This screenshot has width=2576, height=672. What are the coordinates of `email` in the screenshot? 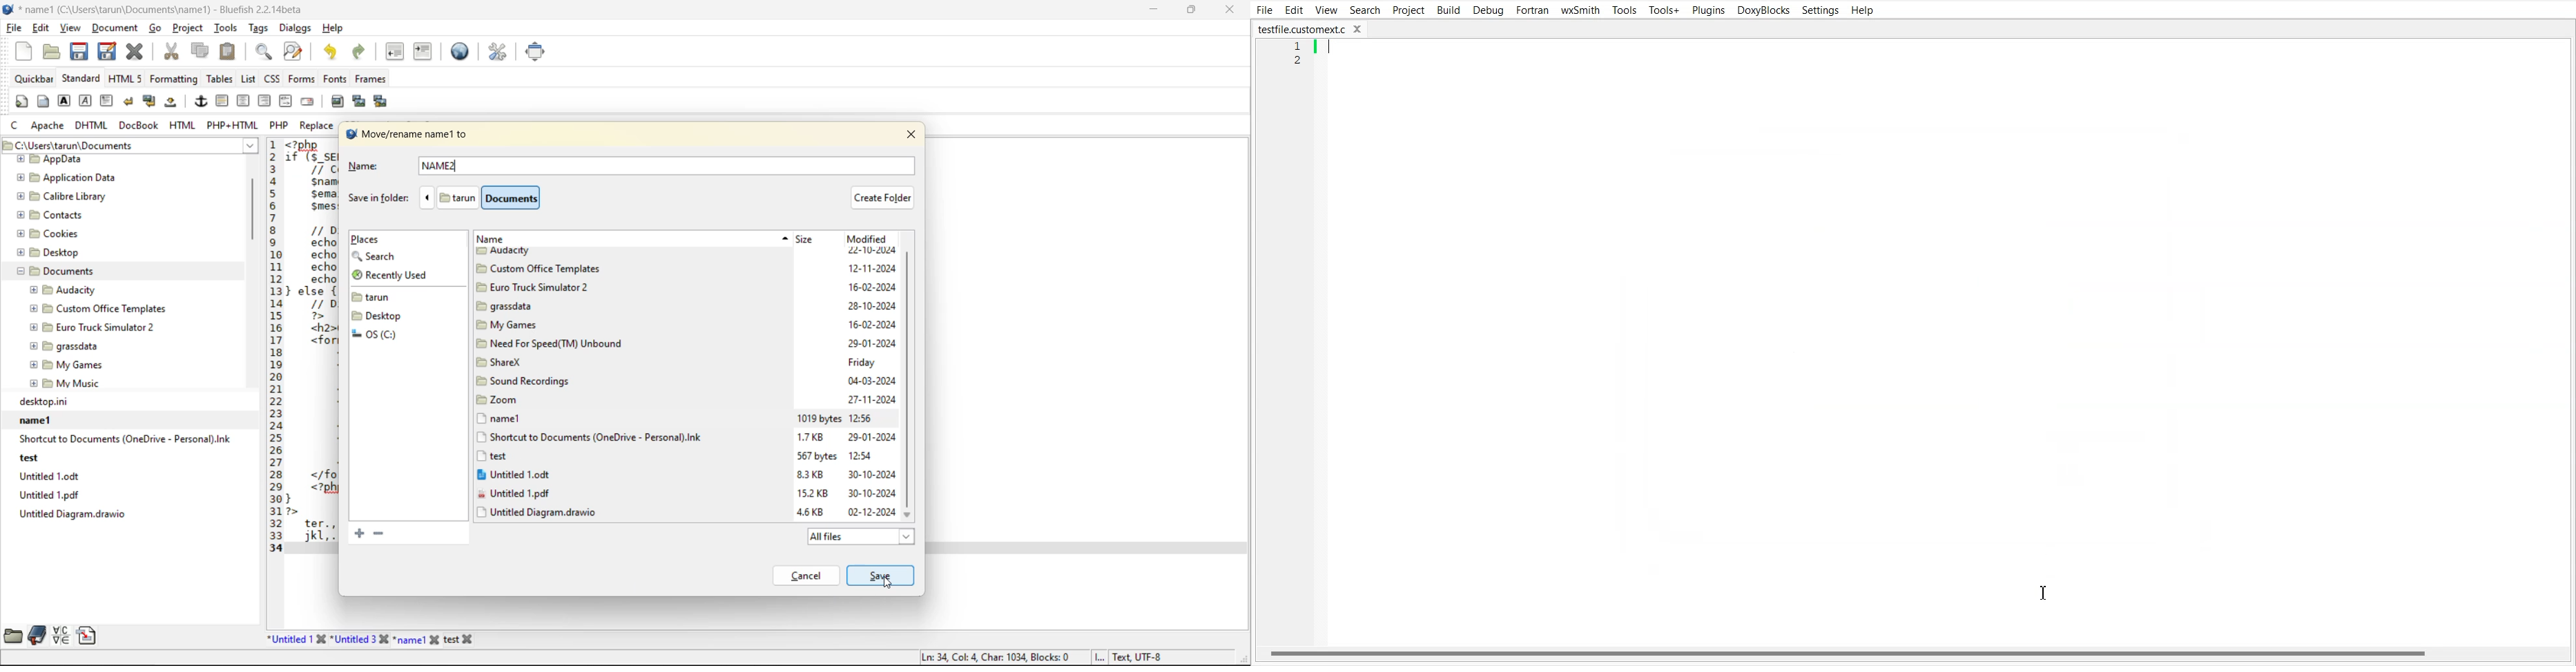 It's located at (309, 102).